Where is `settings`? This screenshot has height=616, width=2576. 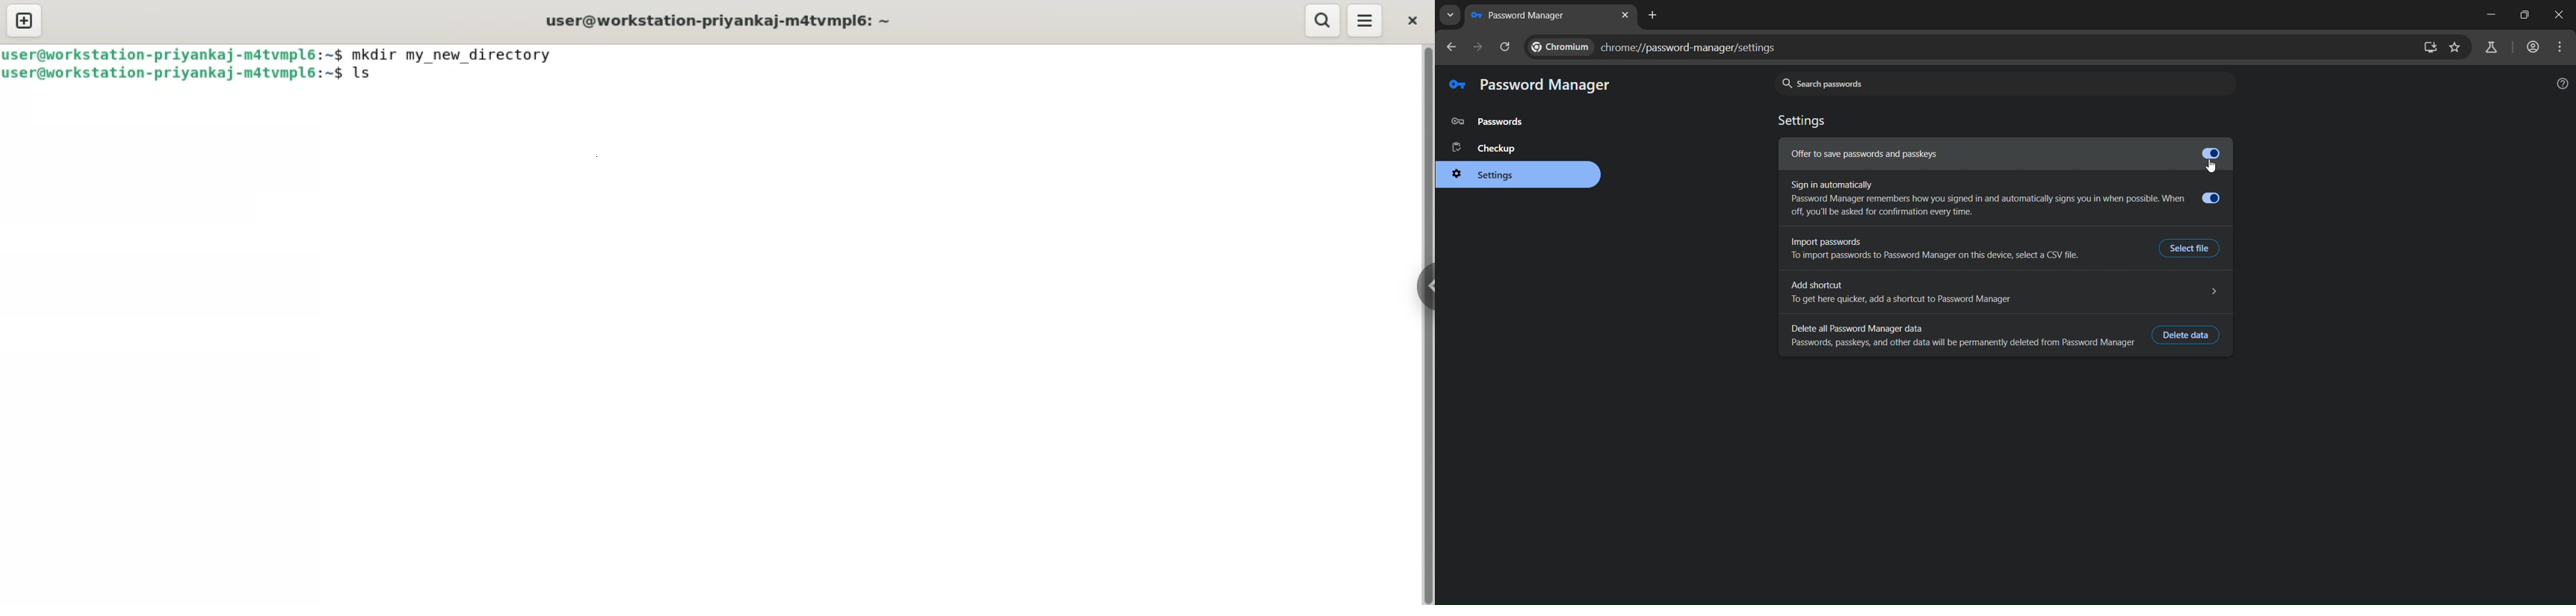
settings is located at coordinates (1489, 175).